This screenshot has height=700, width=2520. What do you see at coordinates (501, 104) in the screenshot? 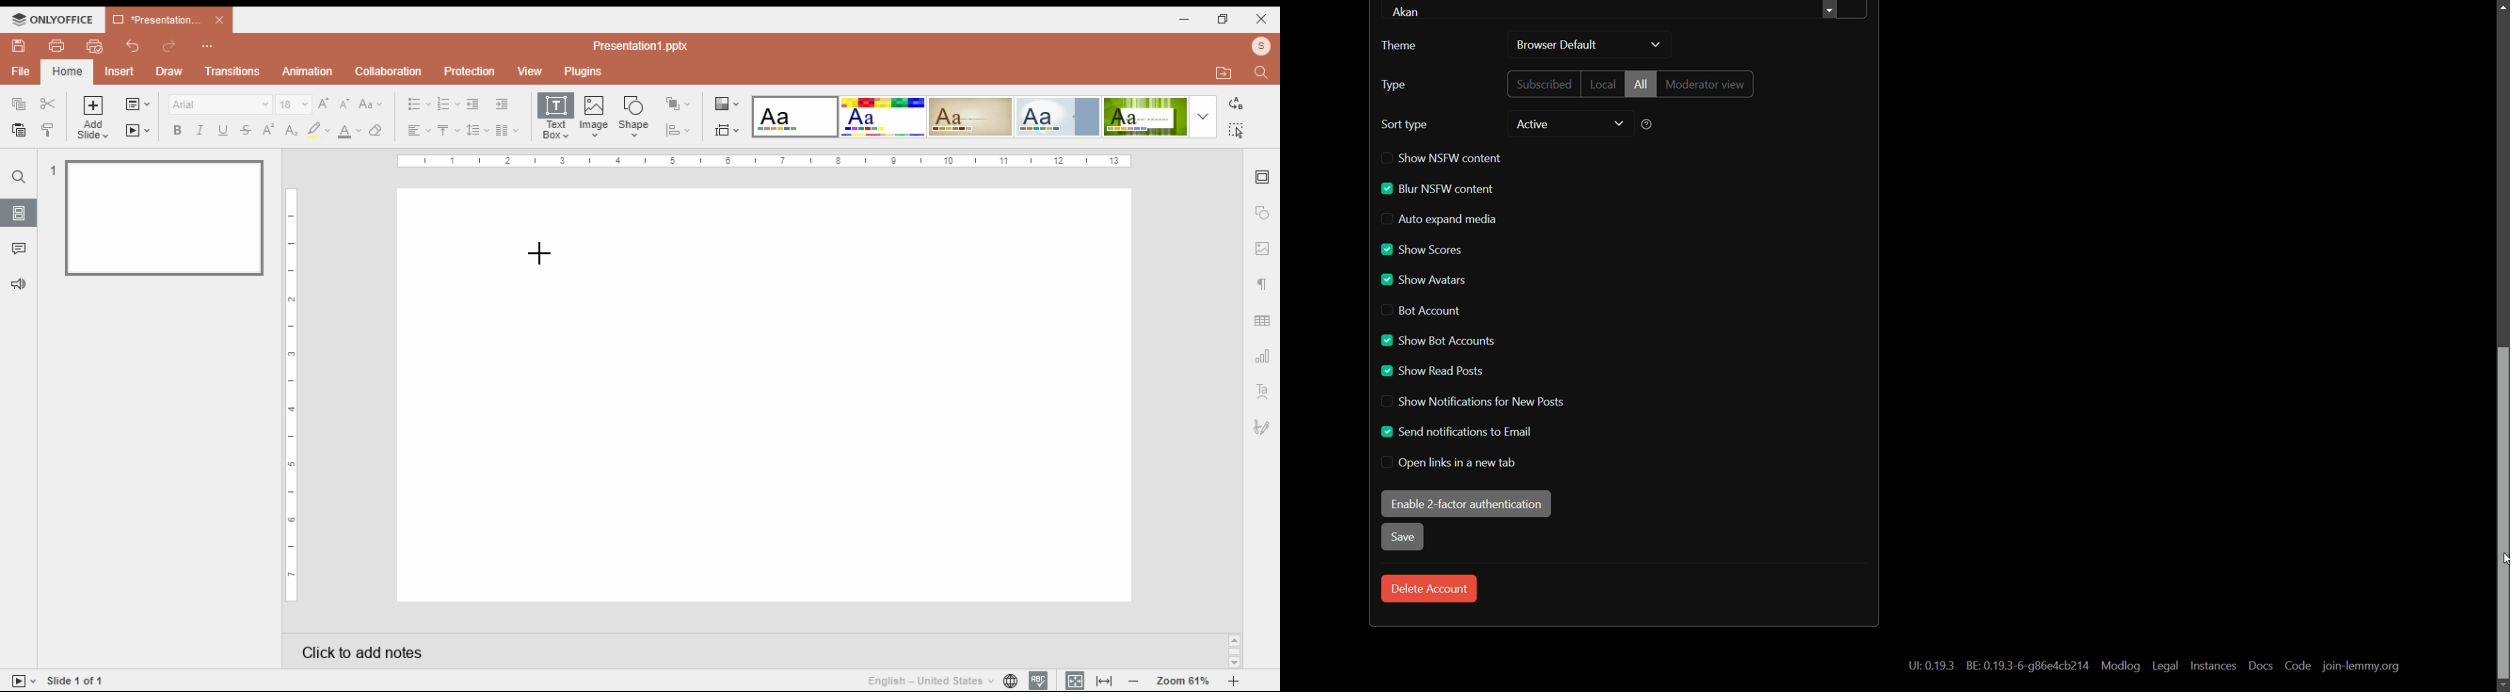
I see `increase indent` at bounding box center [501, 104].